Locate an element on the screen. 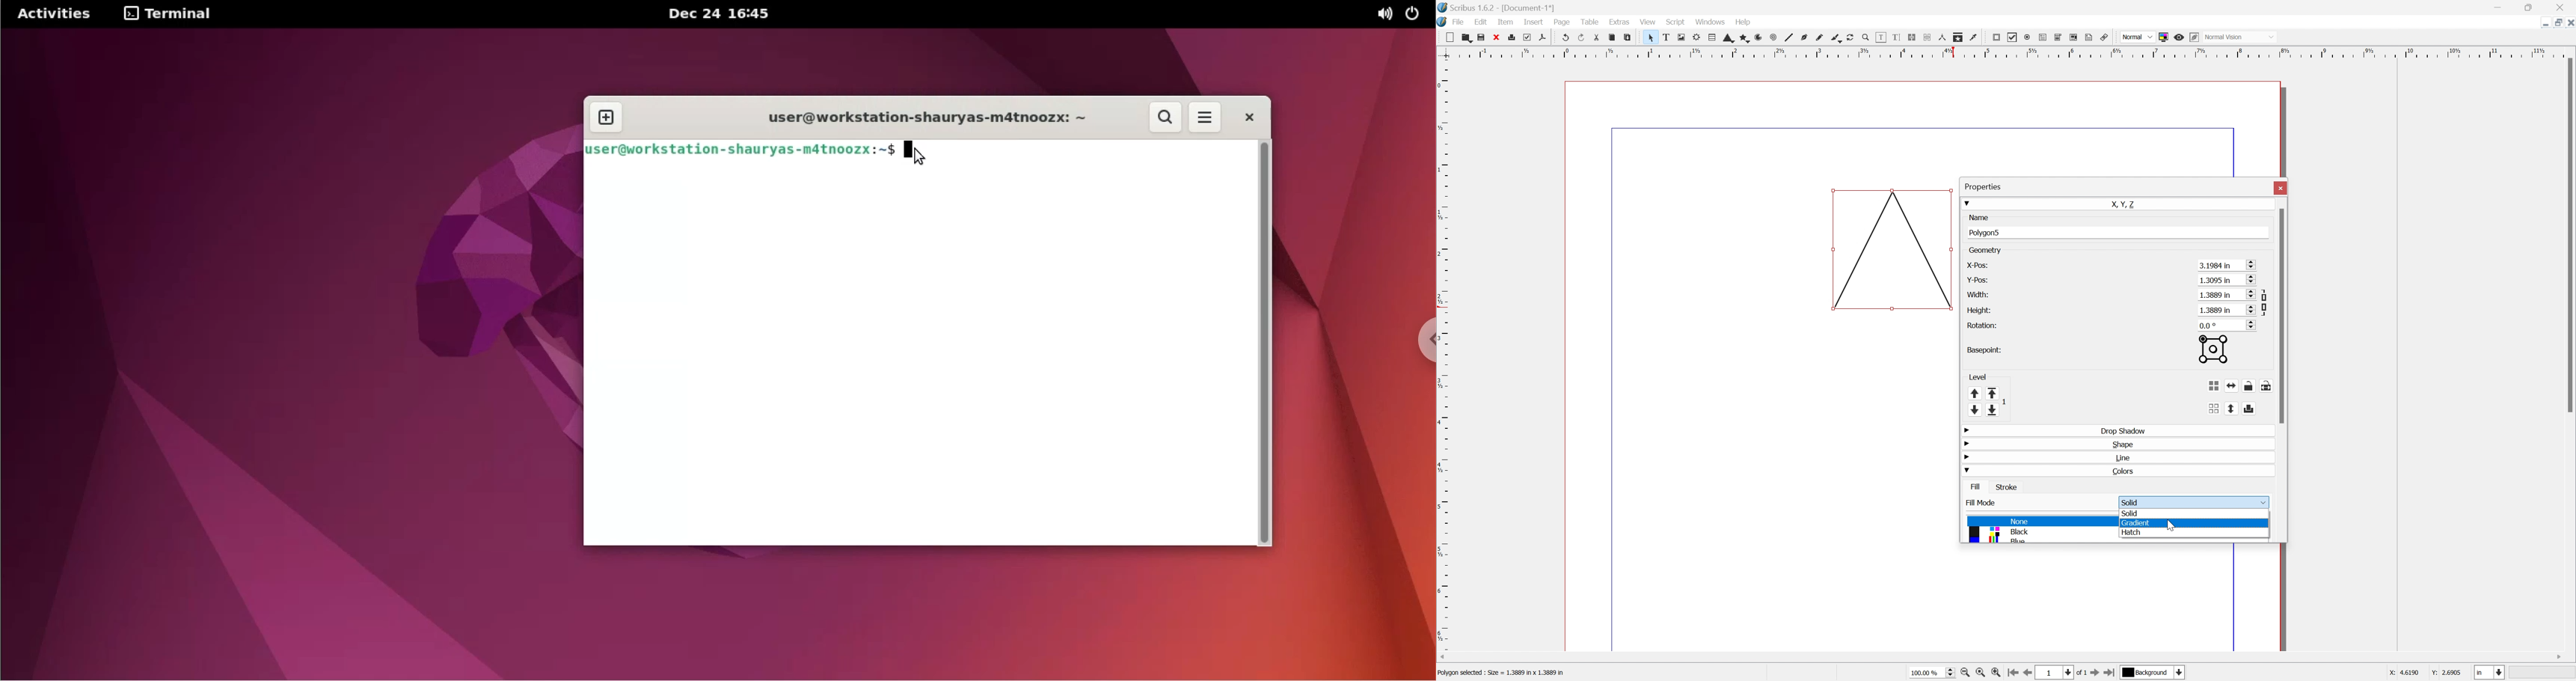 The height and width of the screenshot is (700, 2576). Drop Down is located at coordinates (1966, 458).